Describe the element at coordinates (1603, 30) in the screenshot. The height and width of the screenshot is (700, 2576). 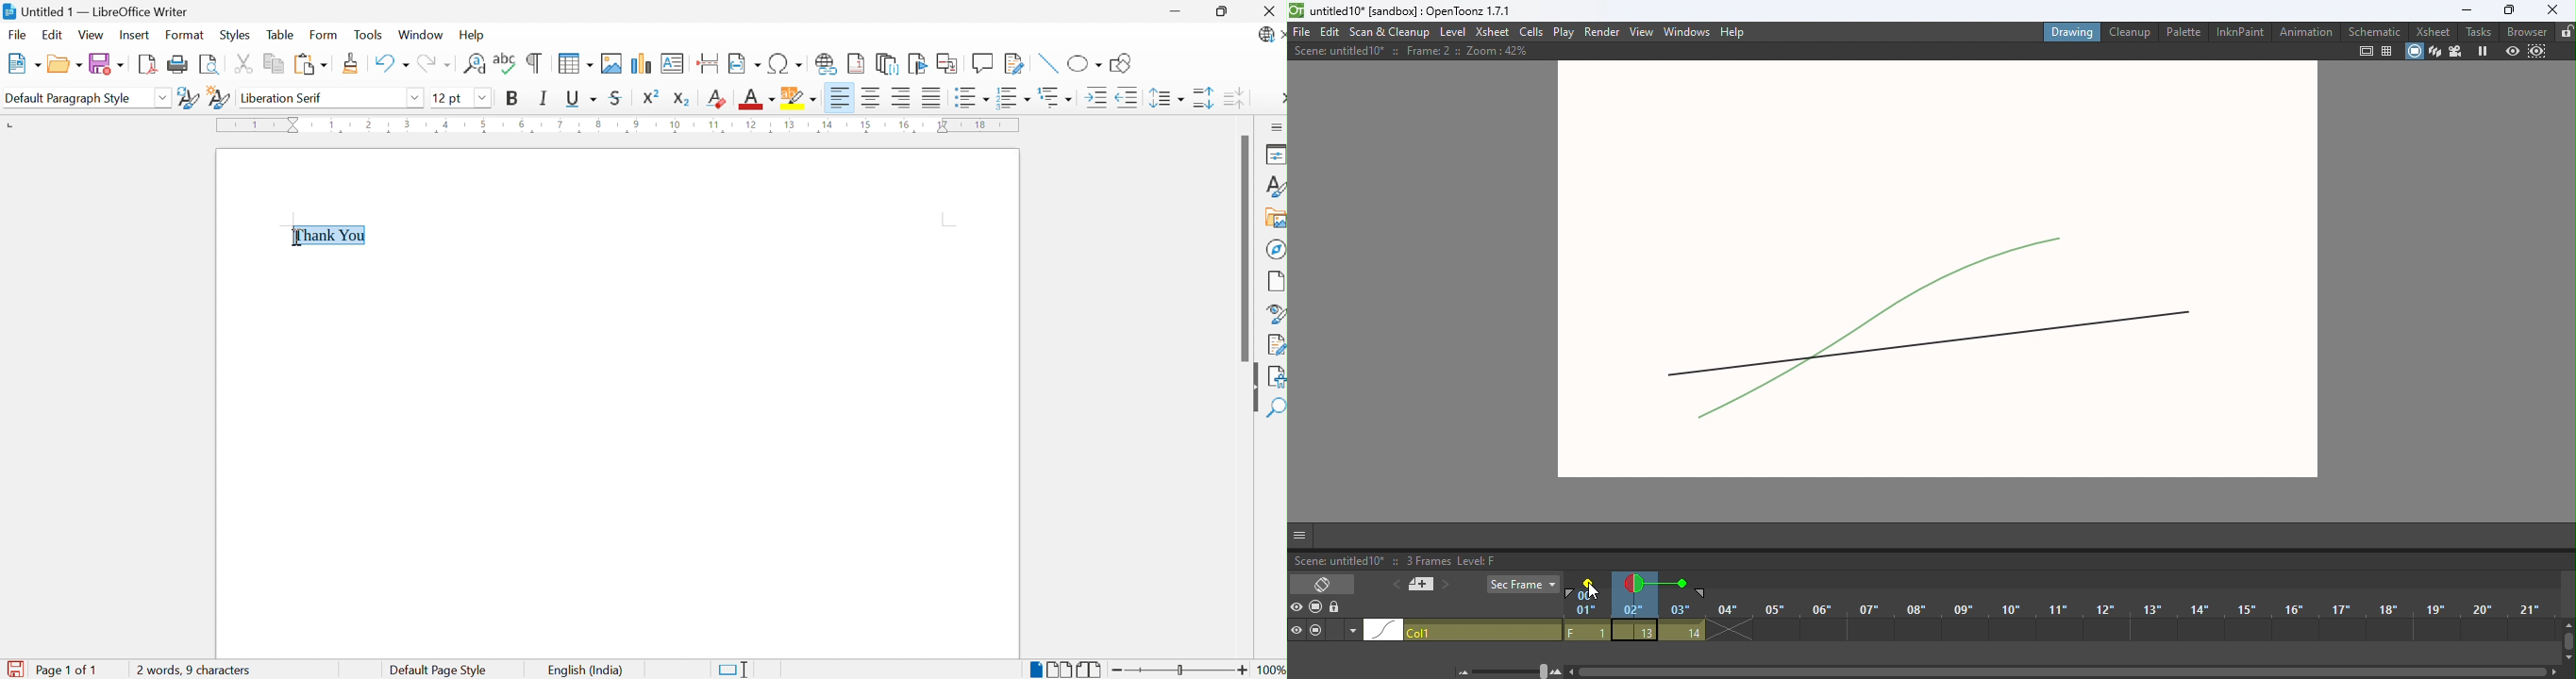
I see `Render` at that location.